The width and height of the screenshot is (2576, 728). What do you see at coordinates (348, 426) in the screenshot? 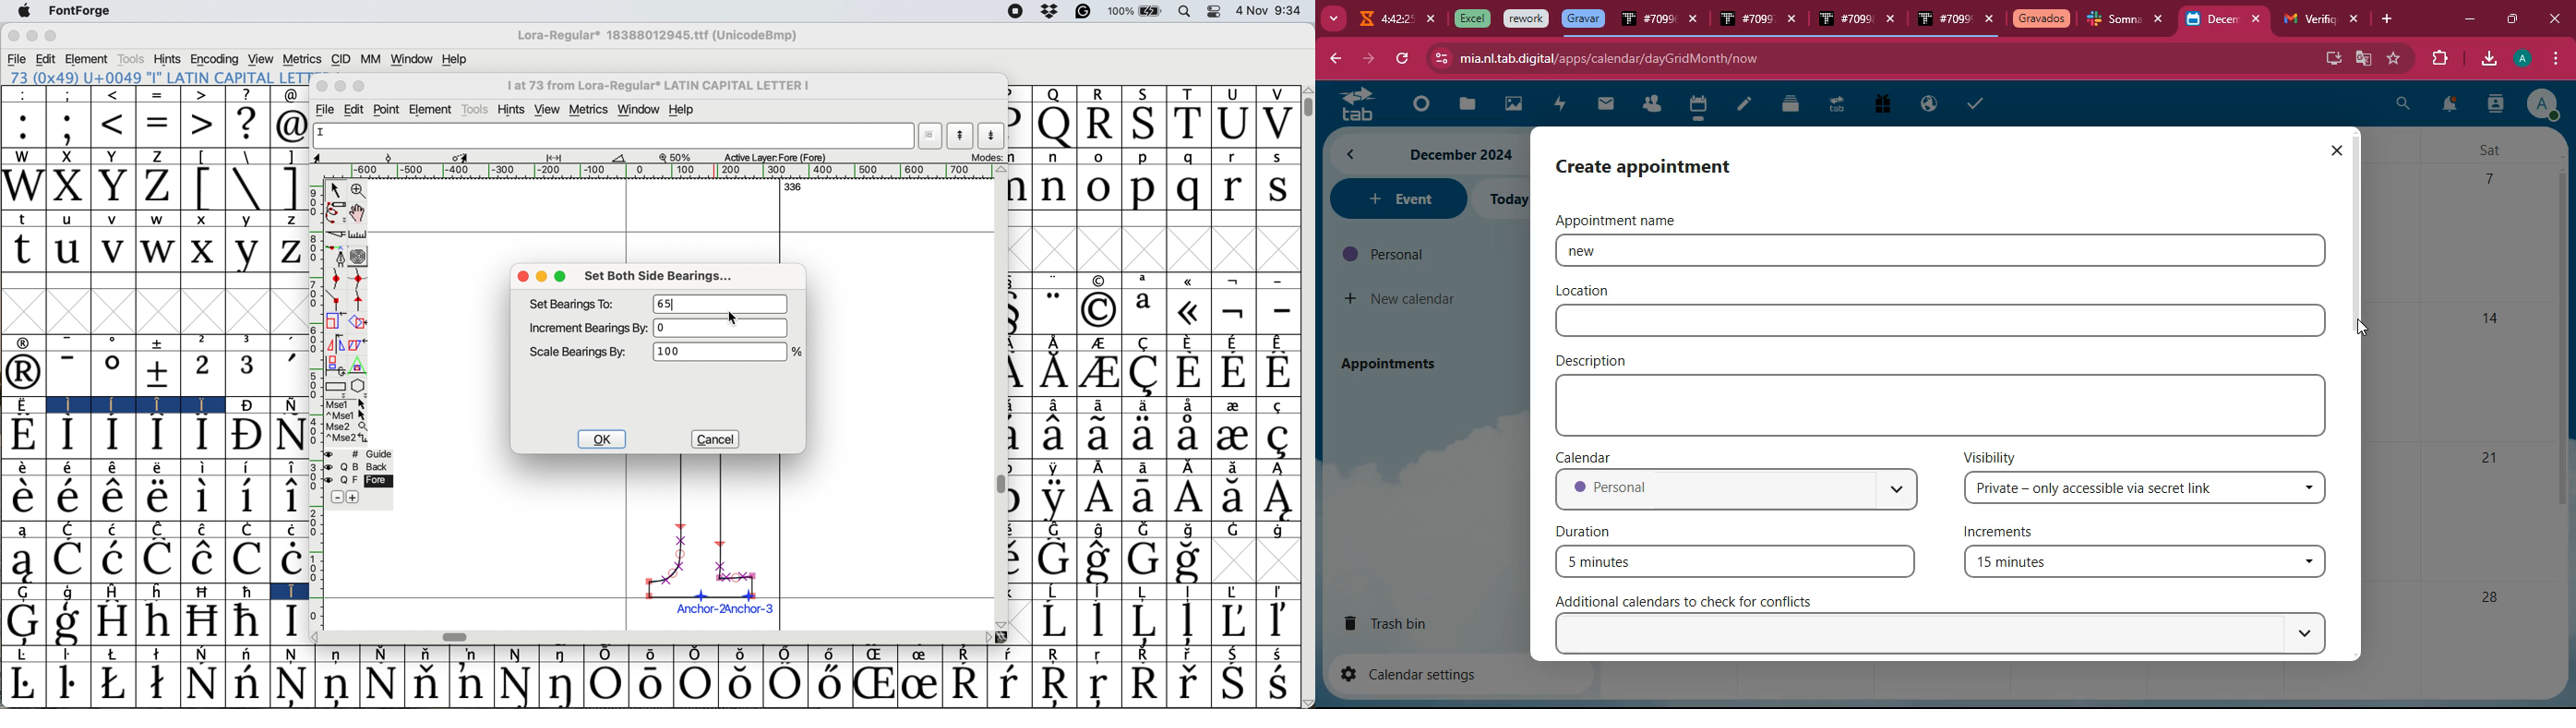
I see `Mse 2` at bounding box center [348, 426].